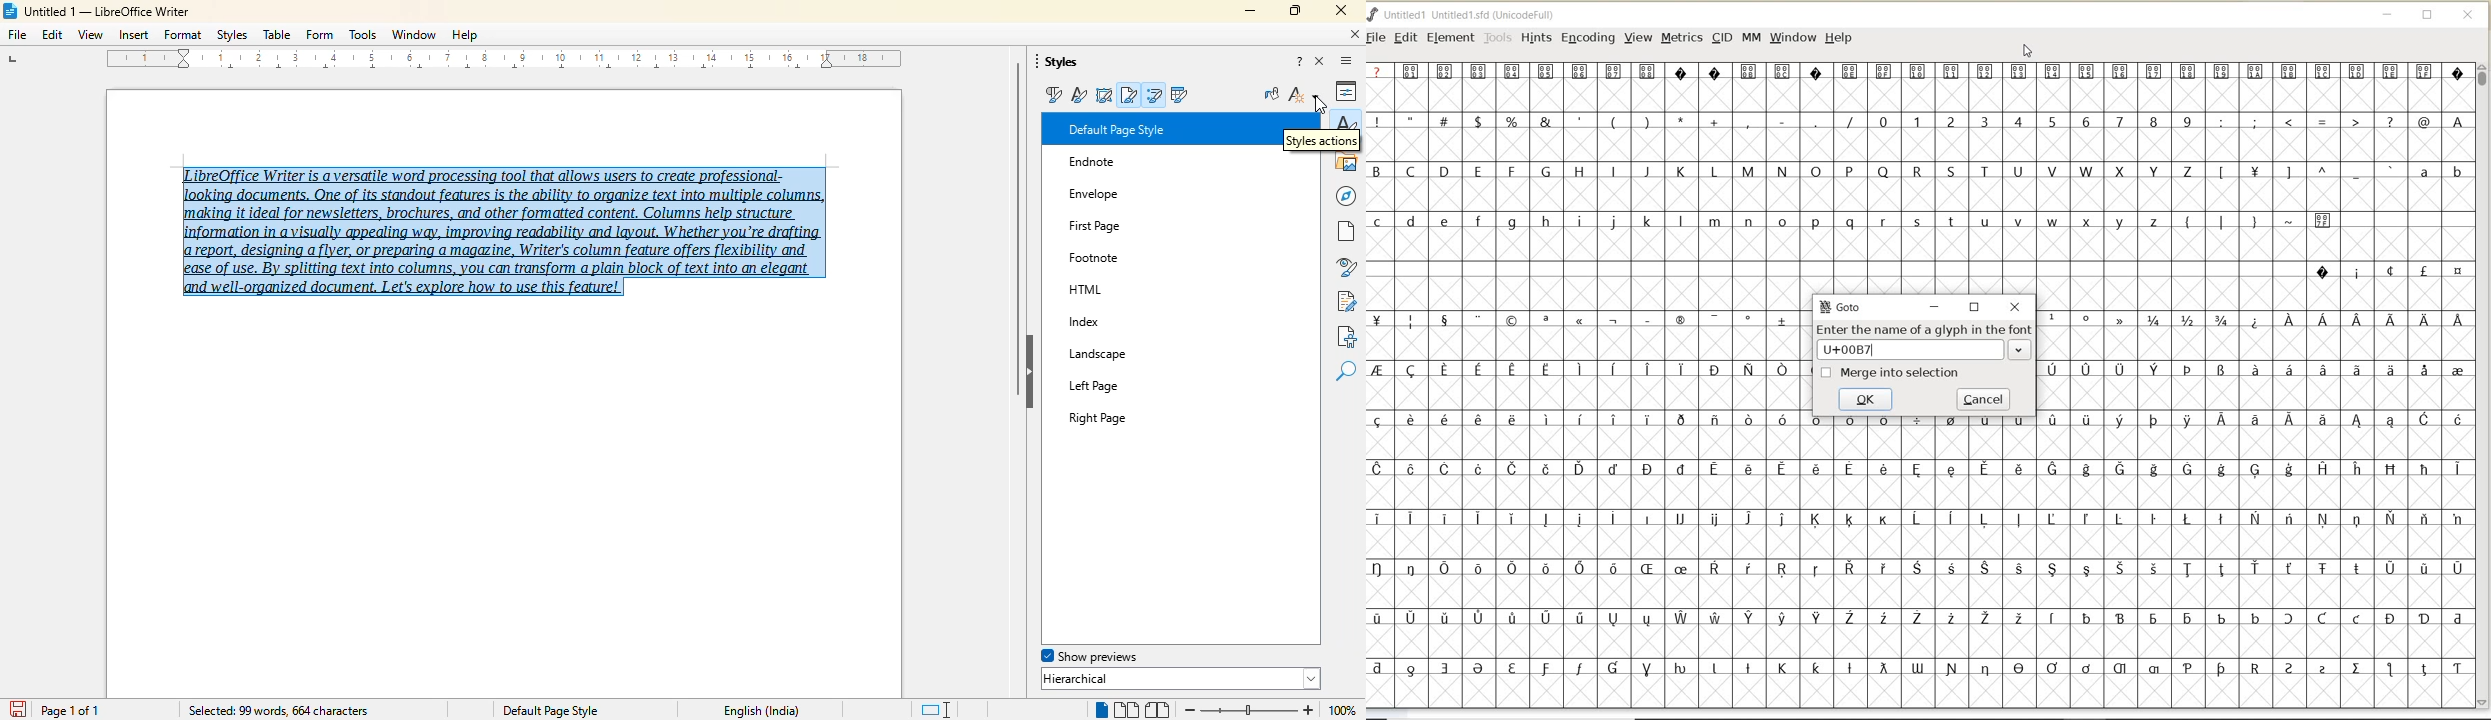  What do you see at coordinates (1474, 15) in the screenshot?
I see `FONT NAME` at bounding box center [1474, 15].